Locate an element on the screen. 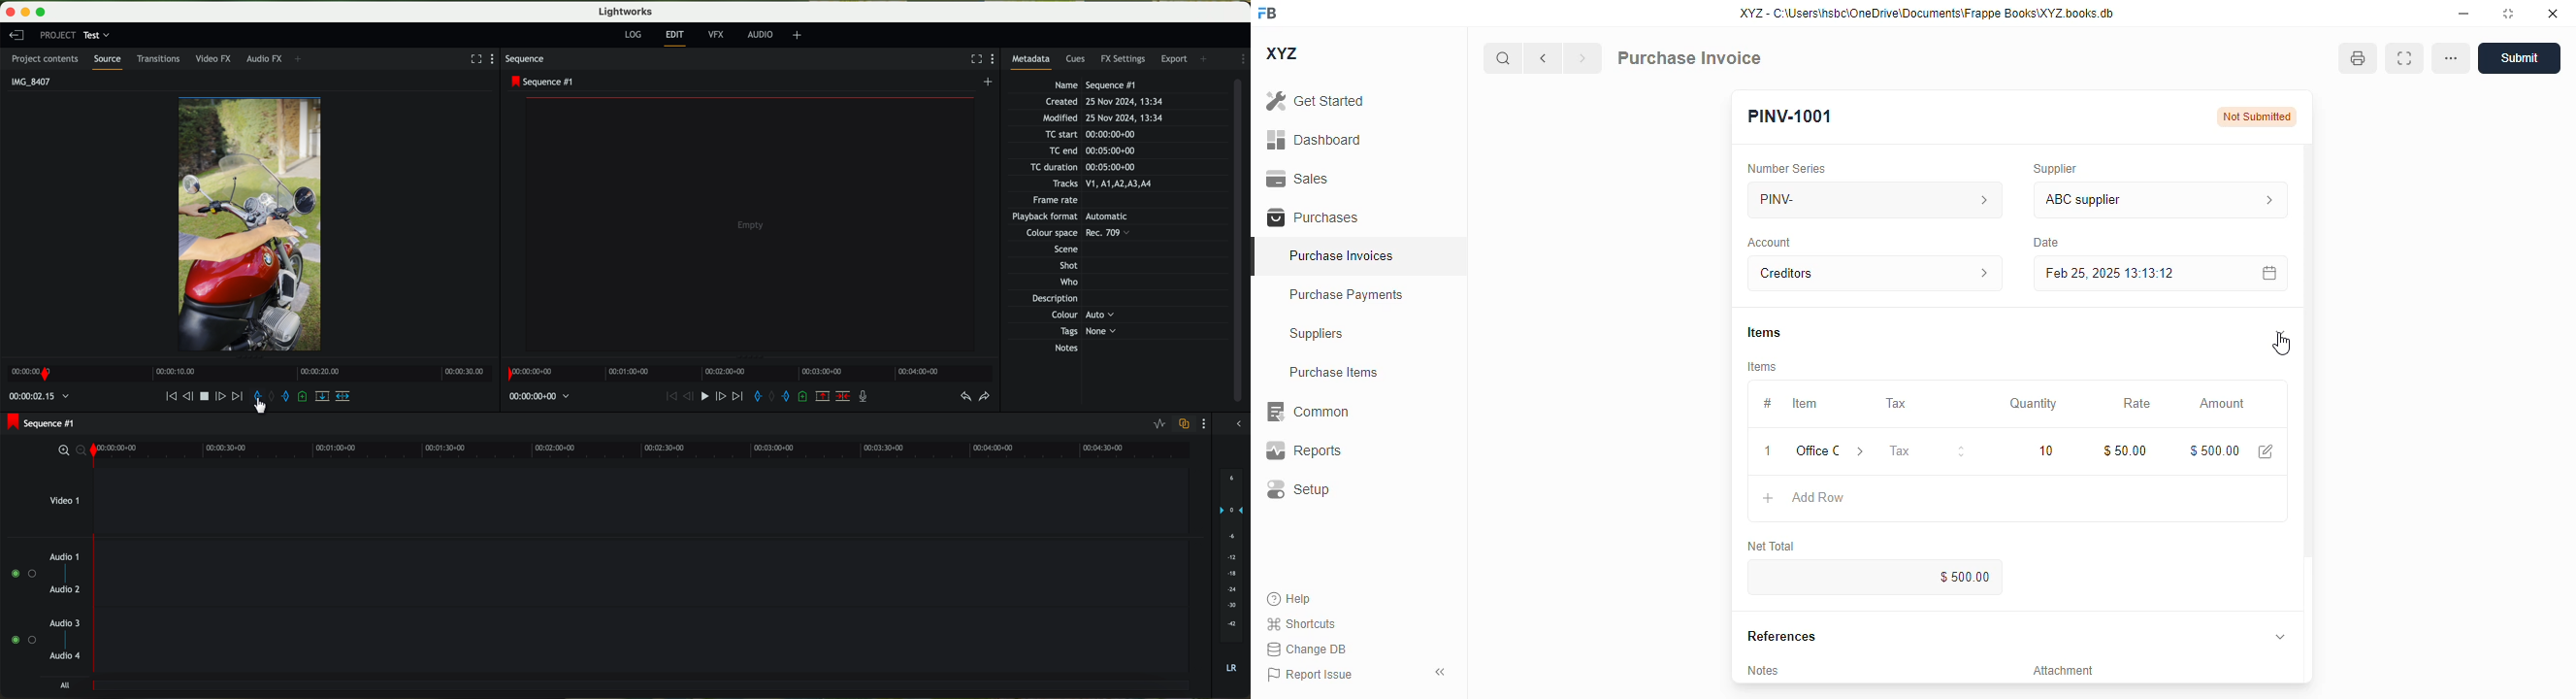 The height and width of the screenshot is (700, 2576). sequence #1 is located at coordinates (42, 423).